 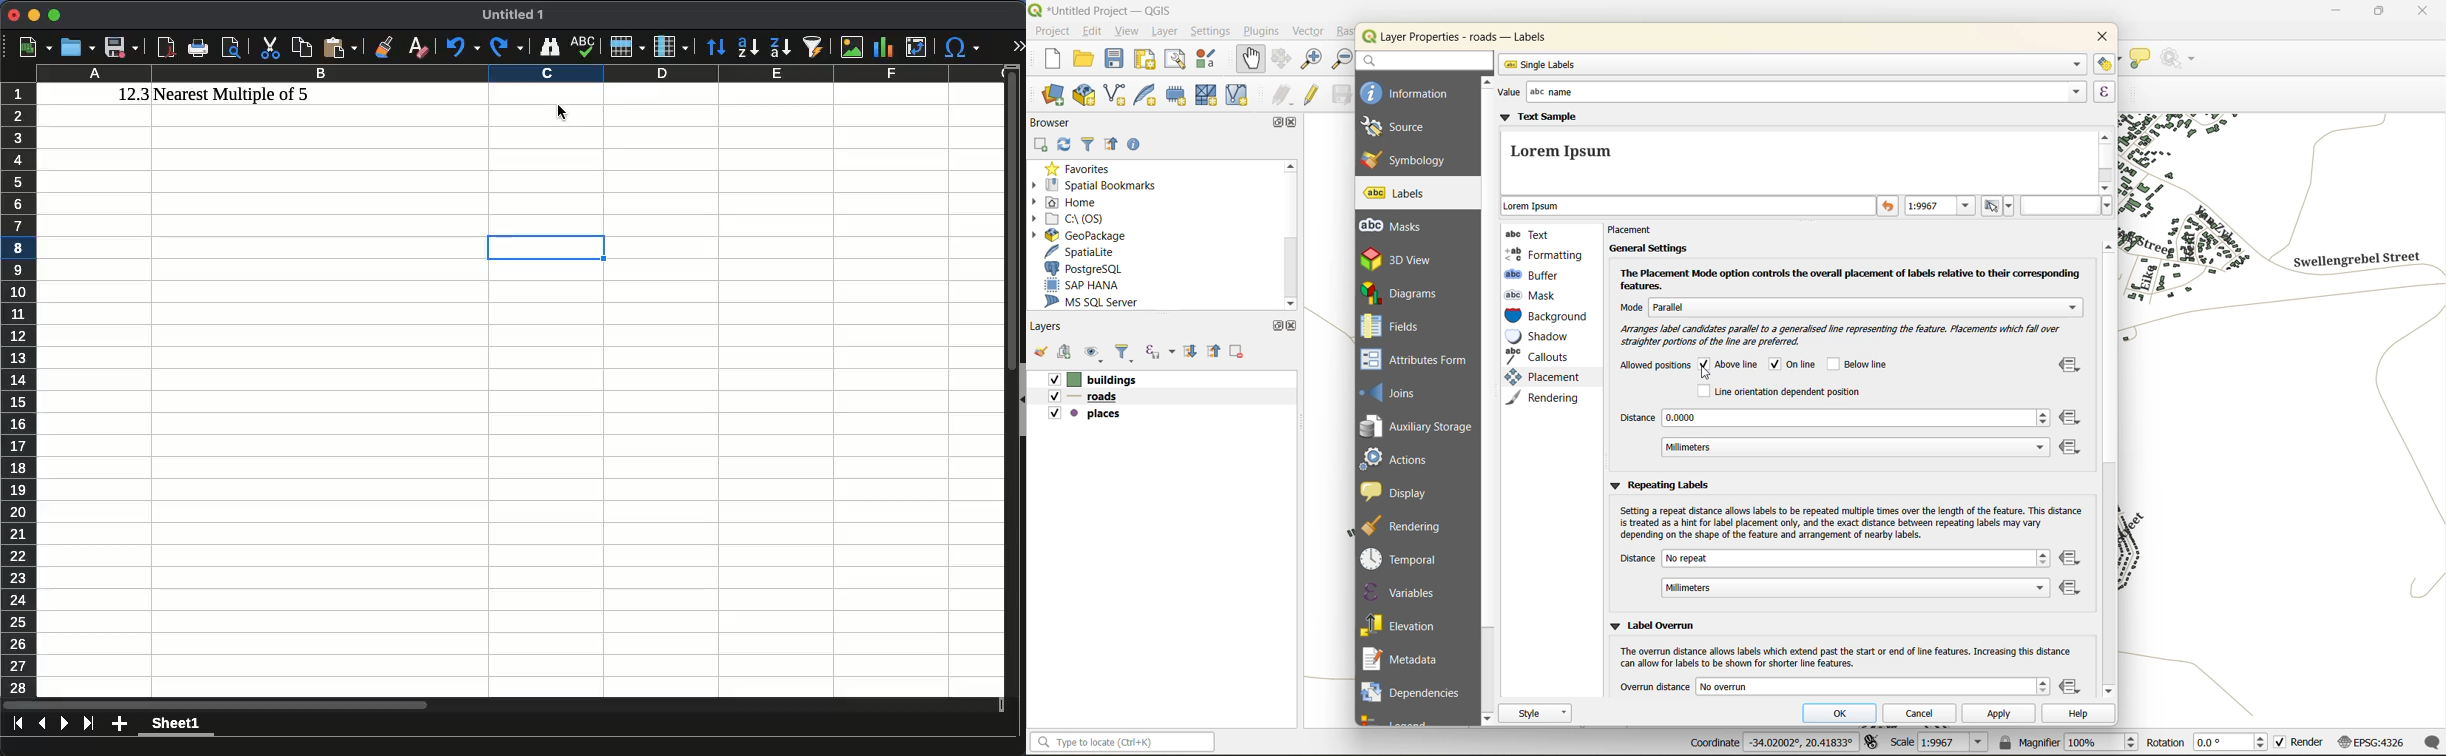 What do you see at coordinates (1420, 360) in the screenshot?
I see `attributes form` at bounding box center [1420, 360].